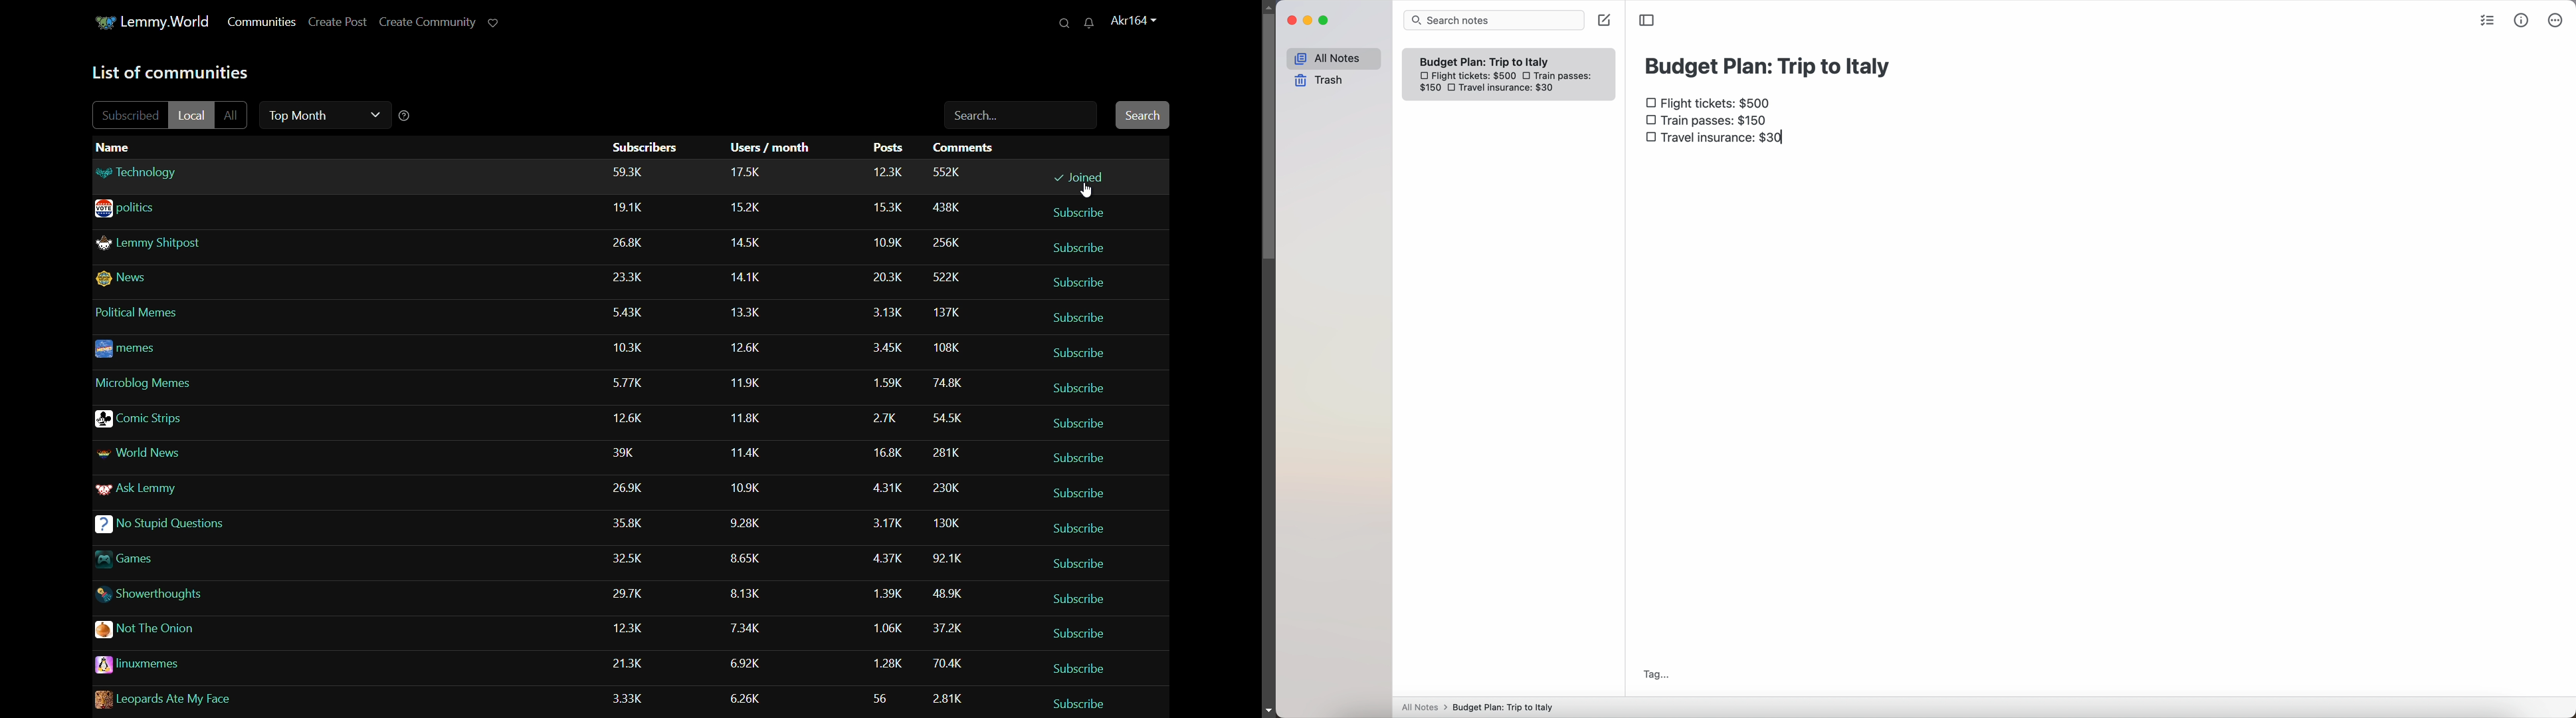 The width and height of the screenshot is (2576, 728). I want to click on communities name, so click(213, 455).